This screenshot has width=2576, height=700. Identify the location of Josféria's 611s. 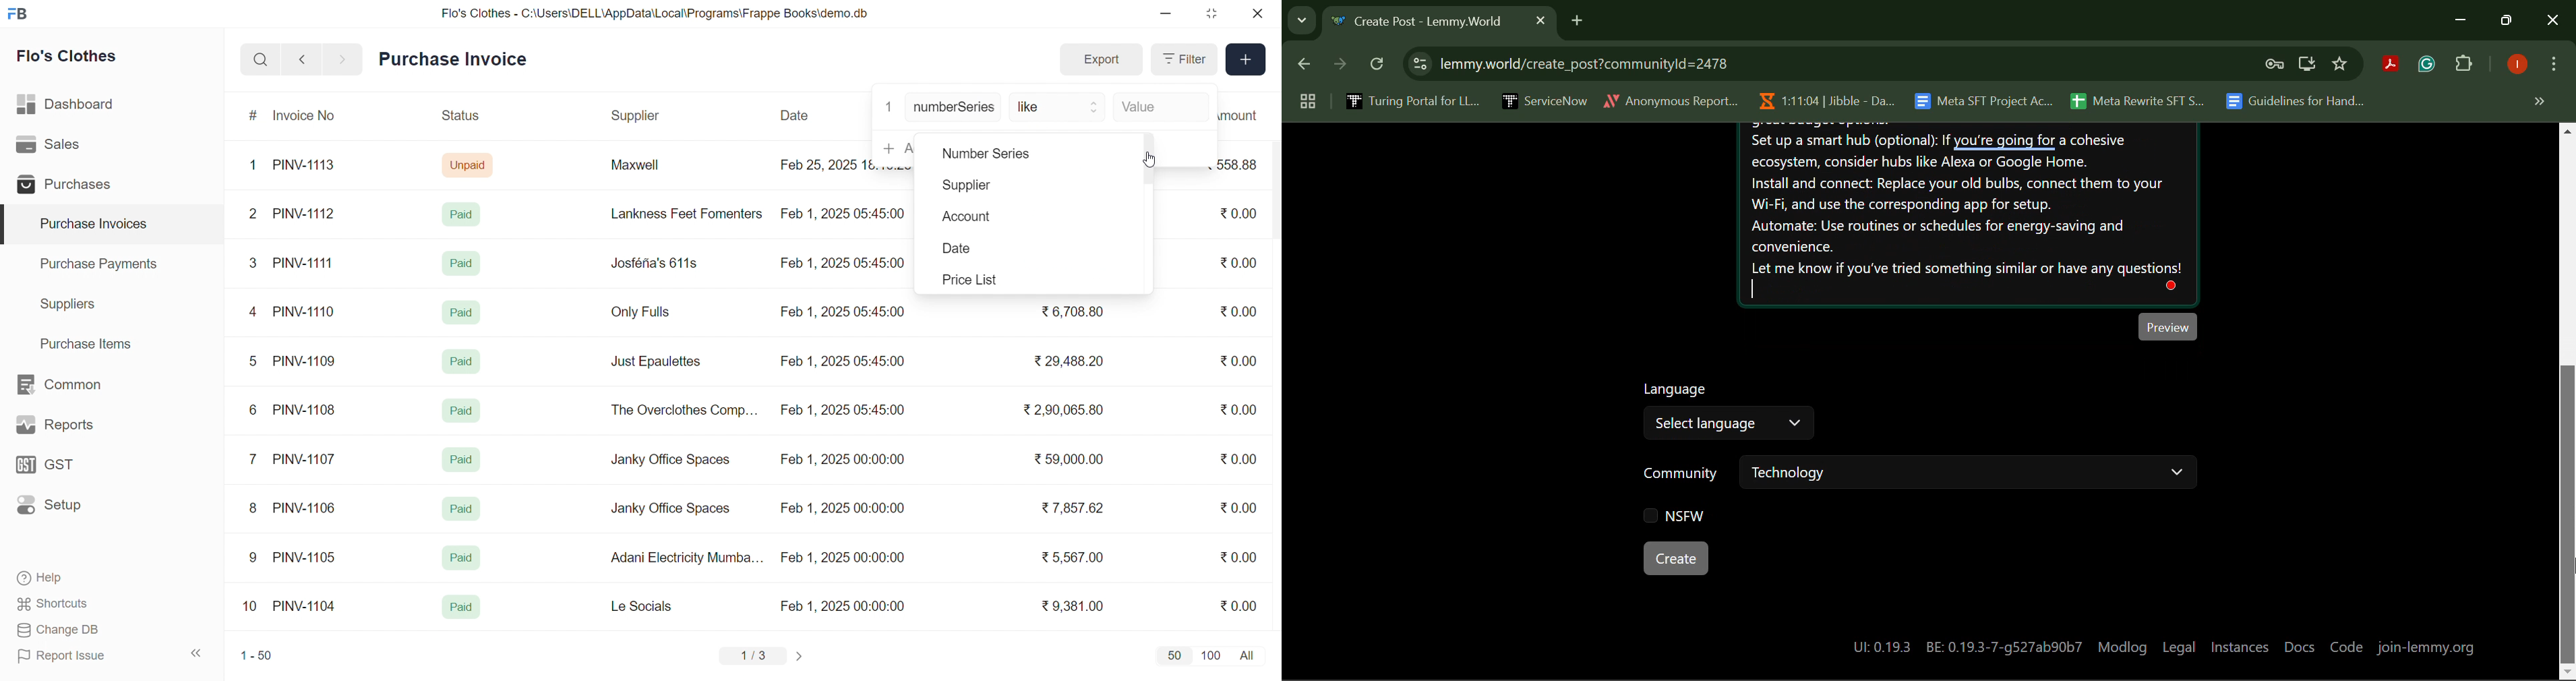
(652, 261).